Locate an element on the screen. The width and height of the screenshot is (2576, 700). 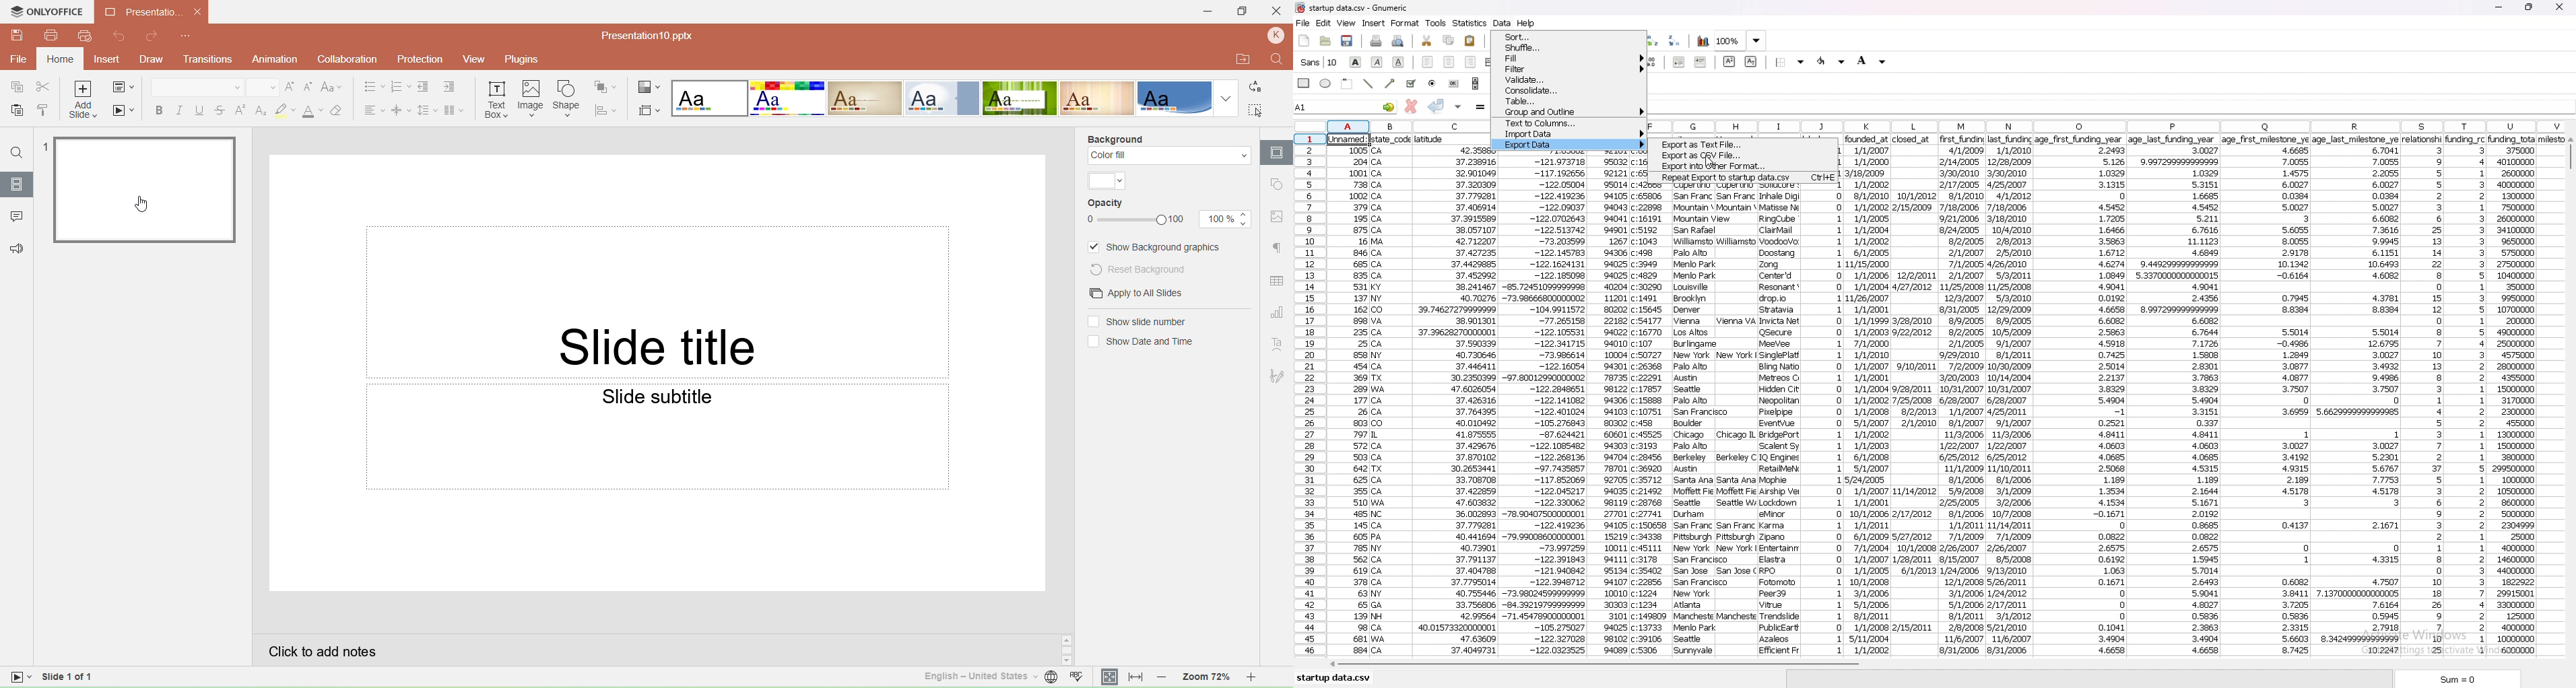
(un)select Show date and time is located at coordinates (1139, 342).